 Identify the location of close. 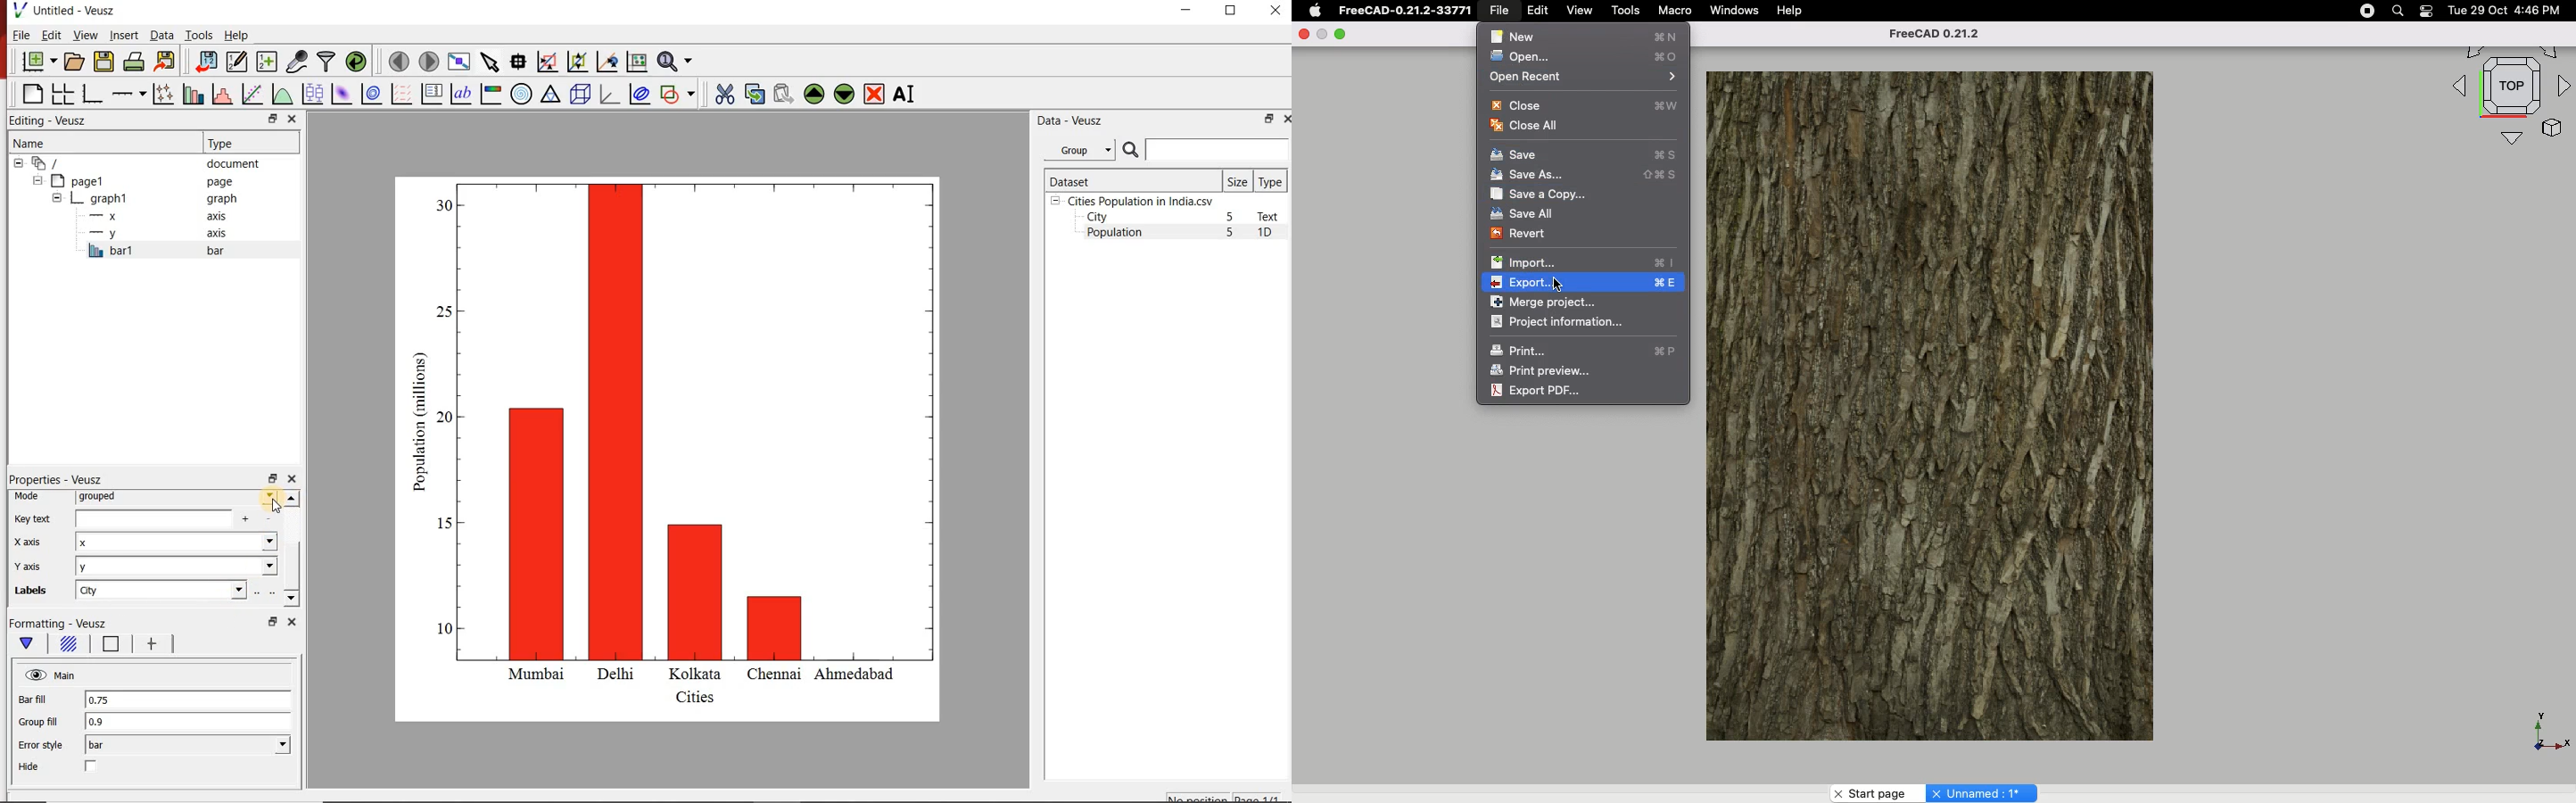
(1286, 118).